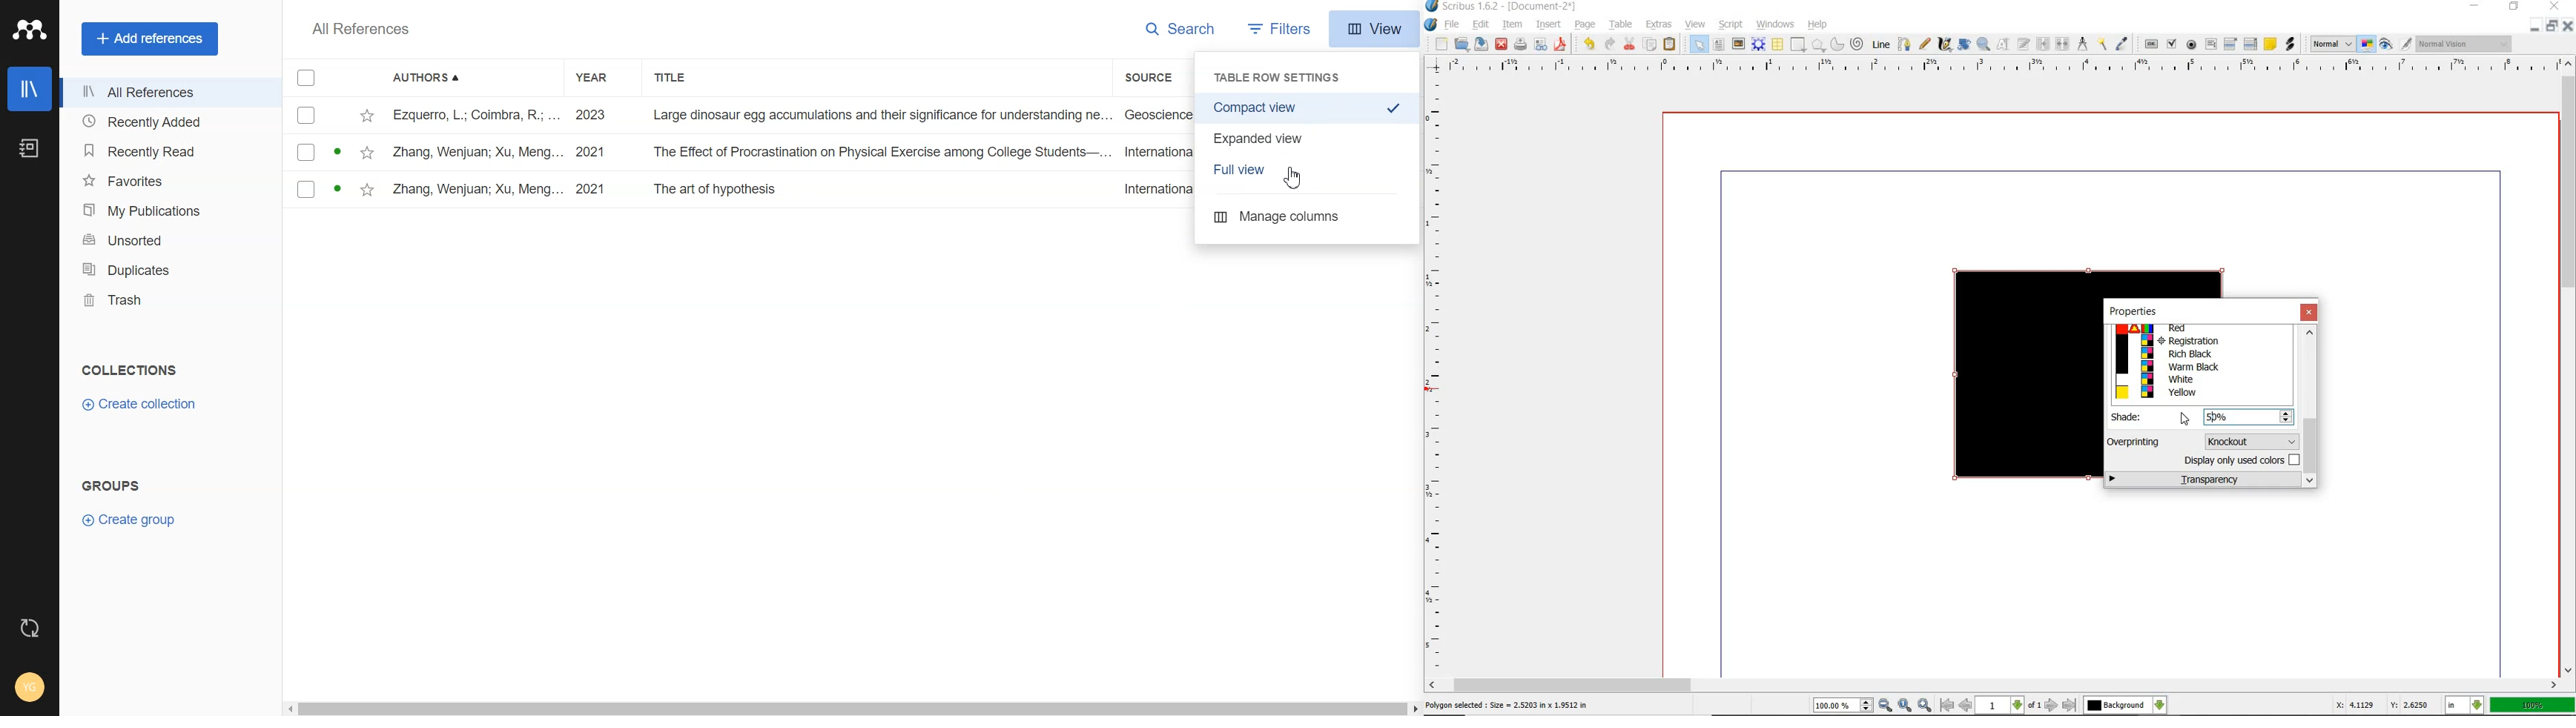 The image size is (2576, 728). Describe the element at coordinates (2310, 313) in the screenshot. I see `close` at that location.